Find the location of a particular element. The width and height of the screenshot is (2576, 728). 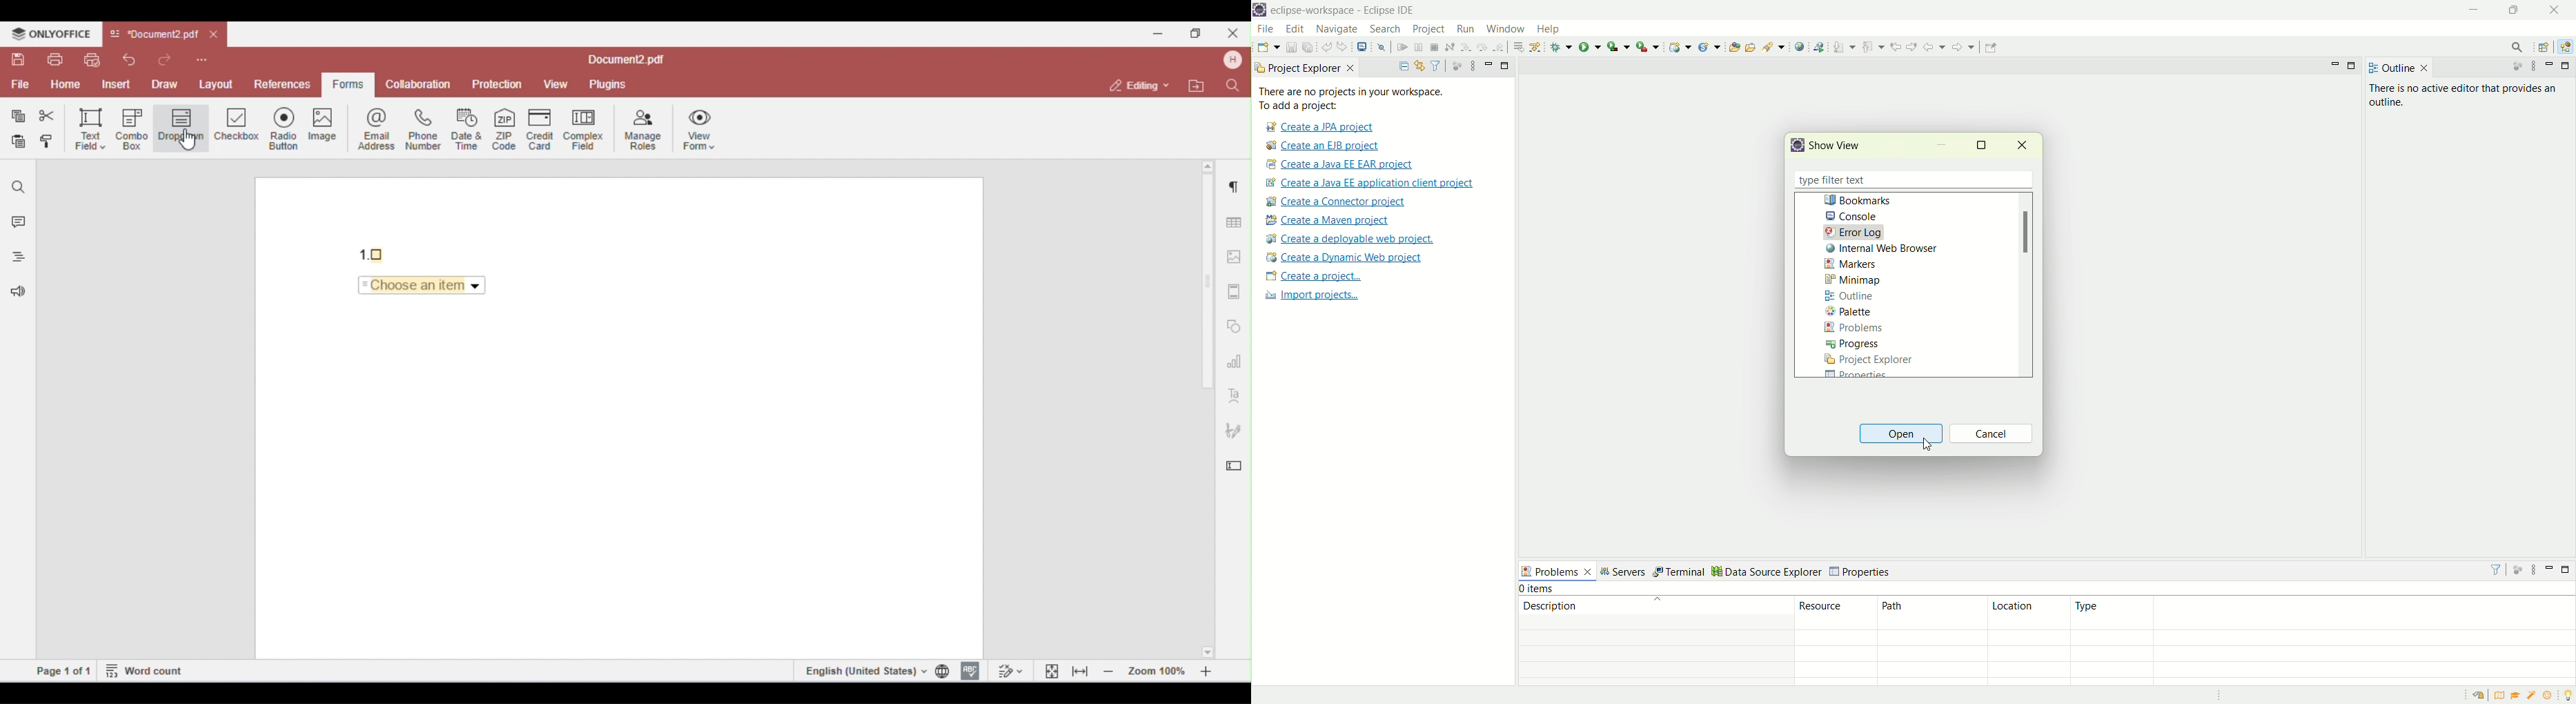

terminate is located at coordinates (1434, 46).